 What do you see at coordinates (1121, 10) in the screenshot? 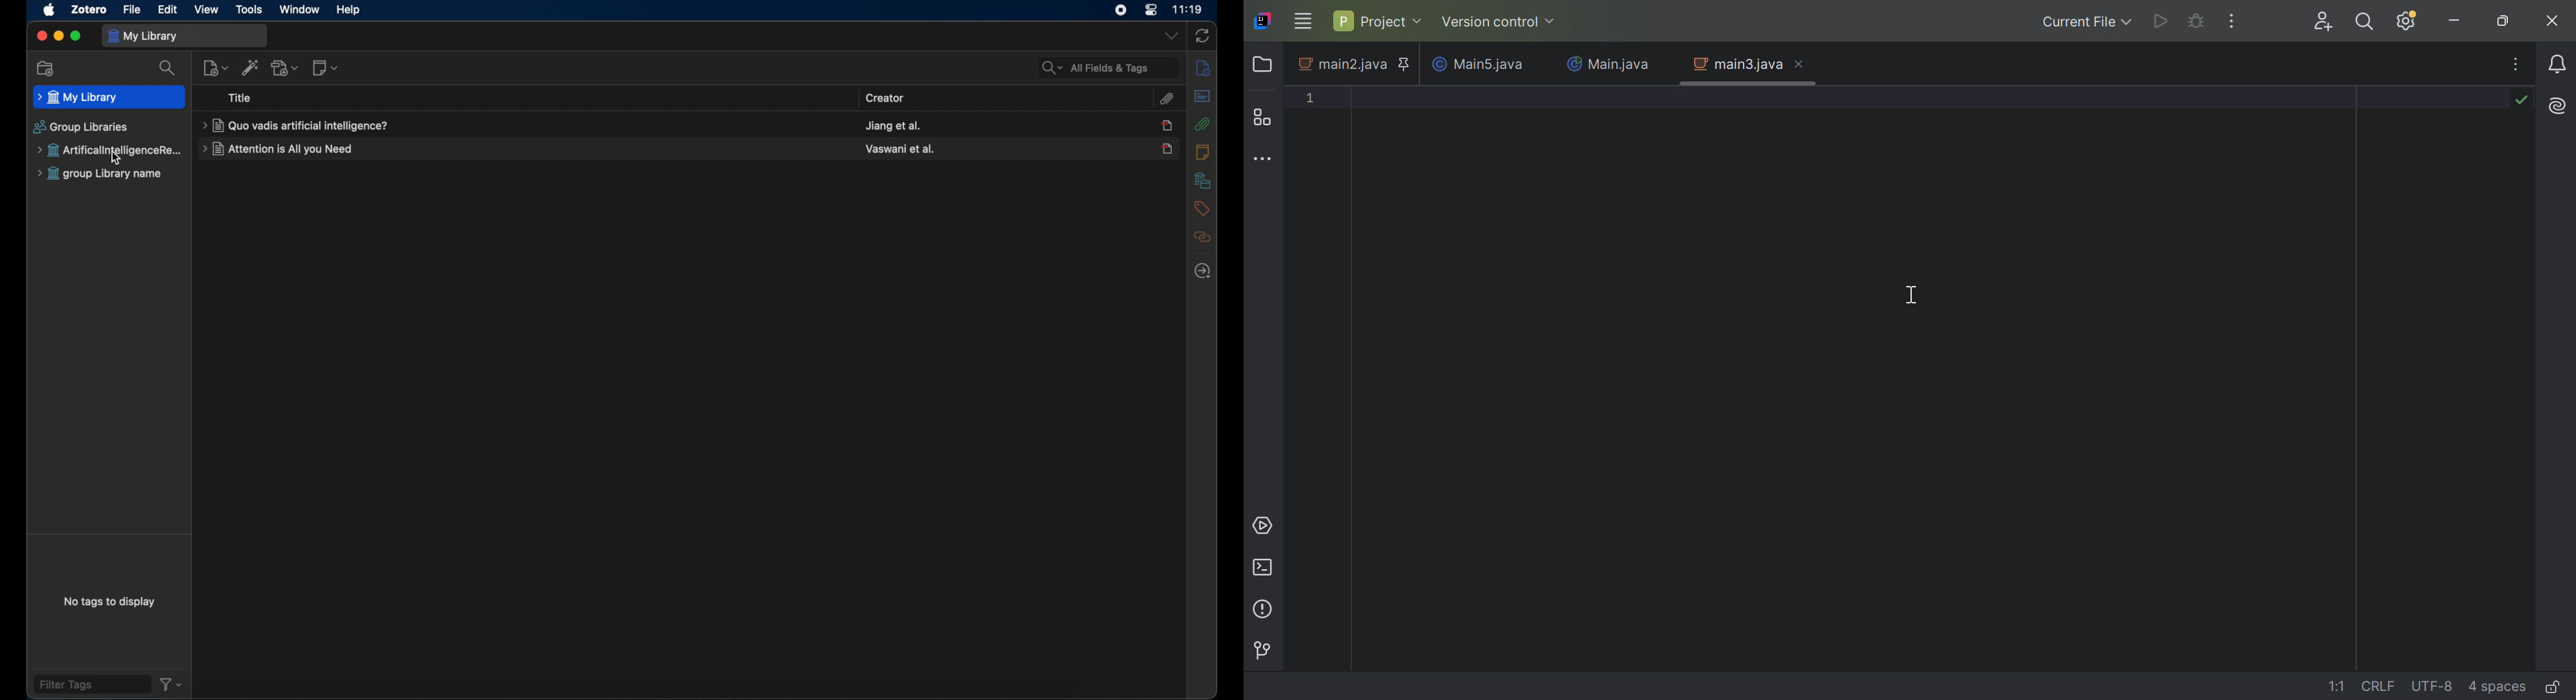
I see `screen recorder` at bounding box center [1121, 10].